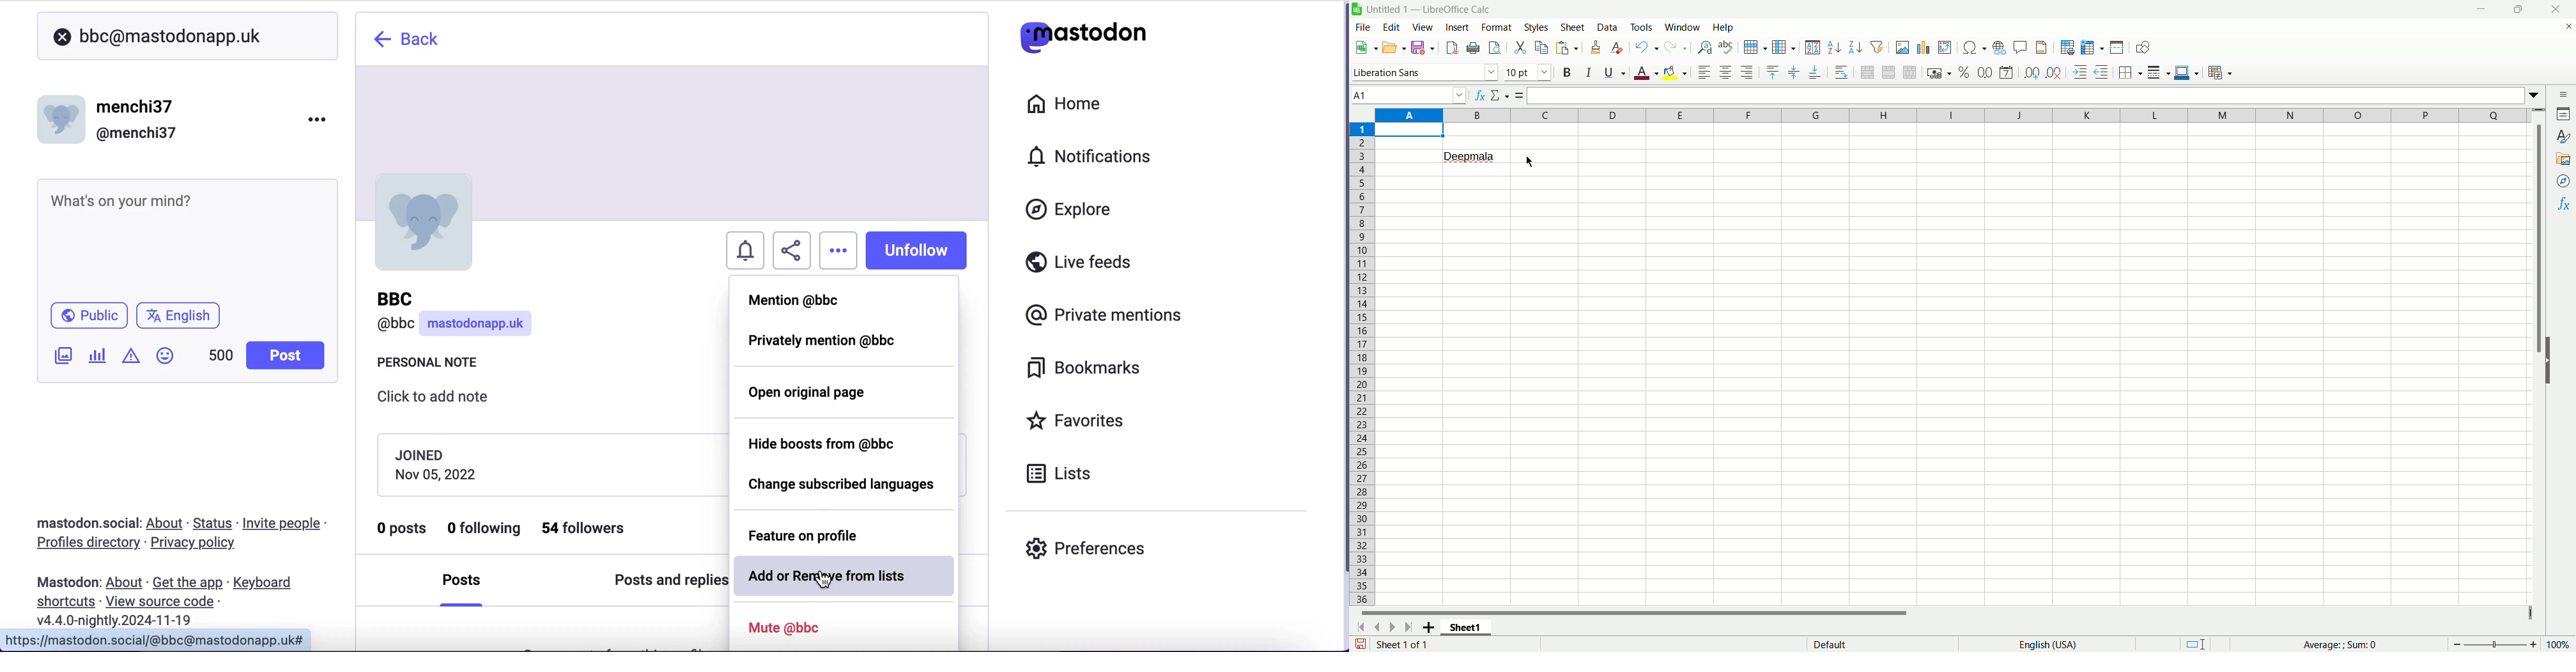  What do you see at coordinates (88, 318) in the screenshot?
I see `public` at bounding box center [88, 318].